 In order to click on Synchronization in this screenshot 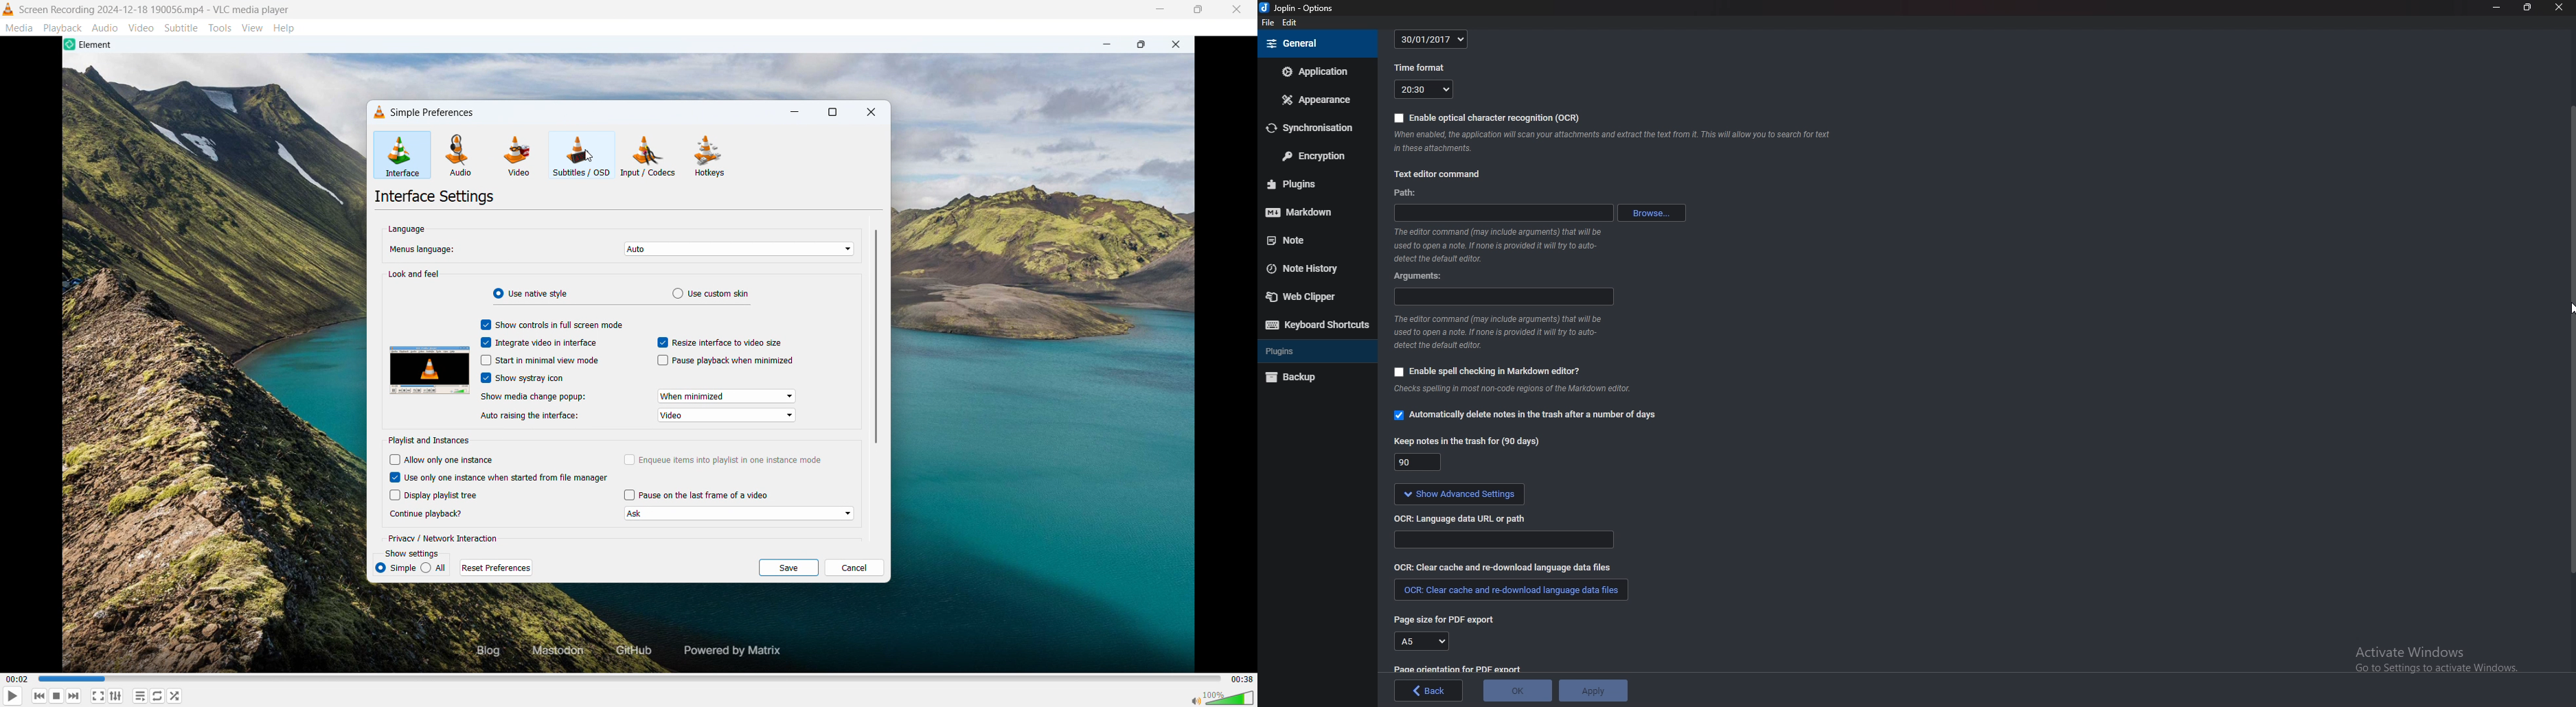, I will do `click(1315, 128)`.